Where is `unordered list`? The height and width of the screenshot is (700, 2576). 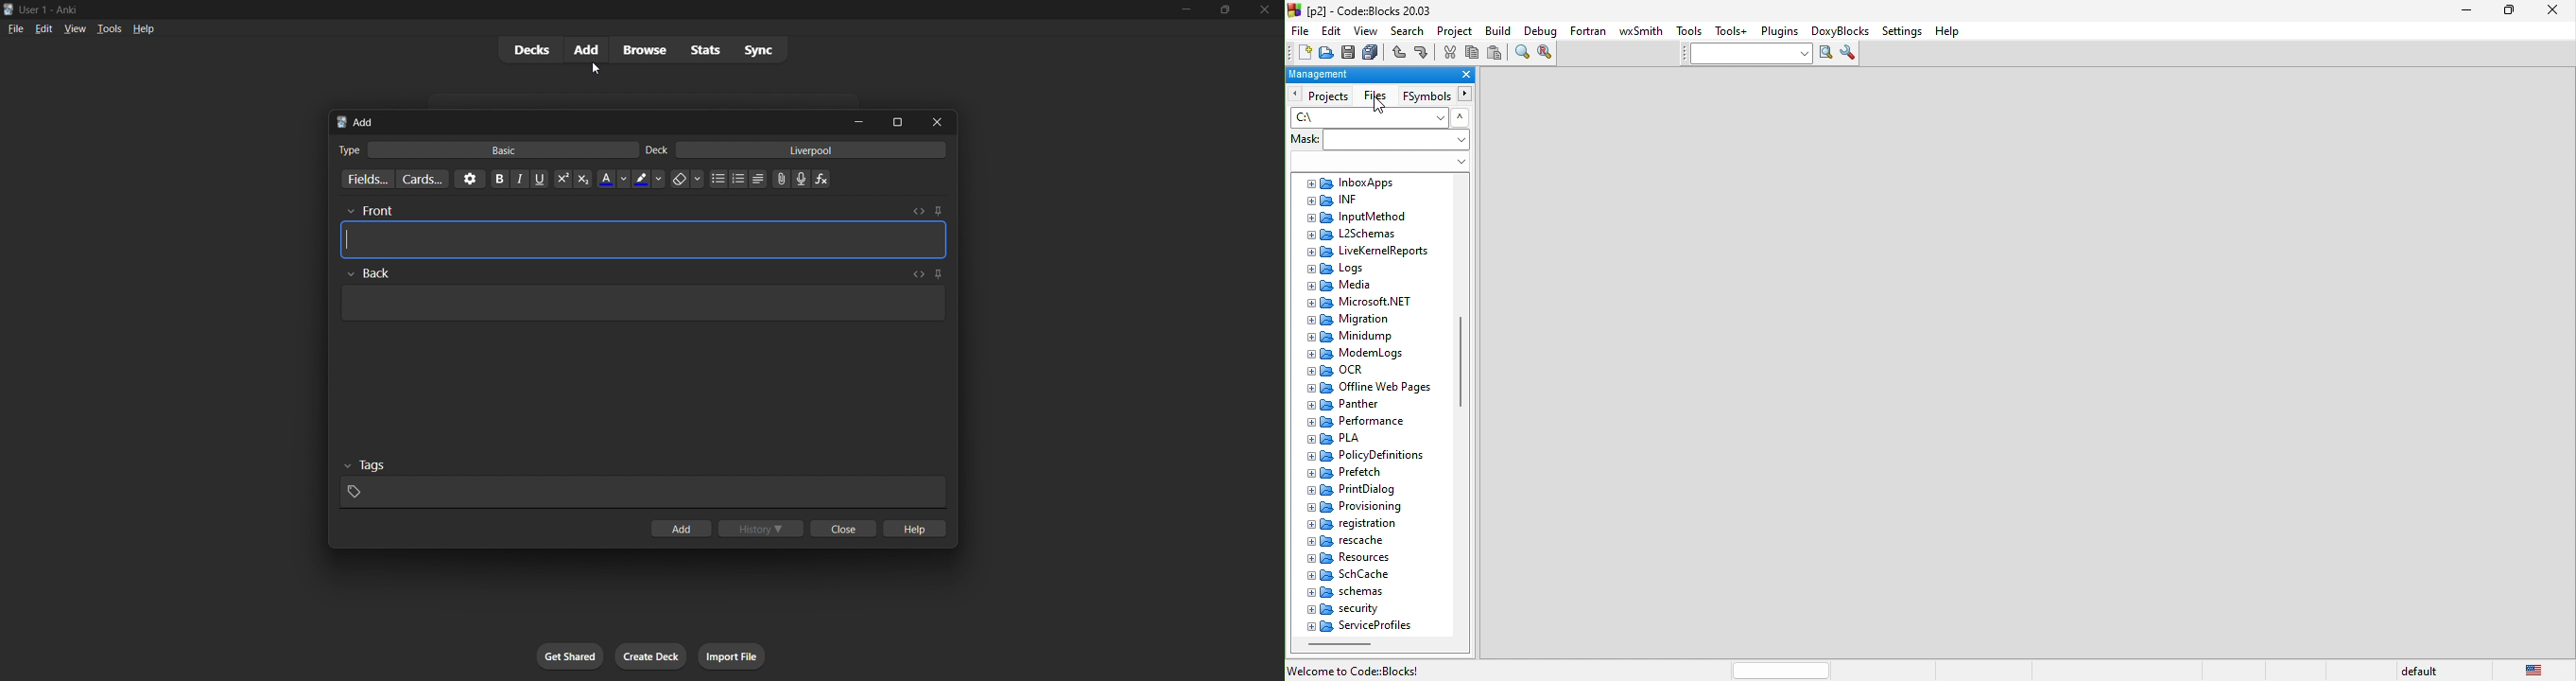
unordered list is located at coordinates (716, 179).